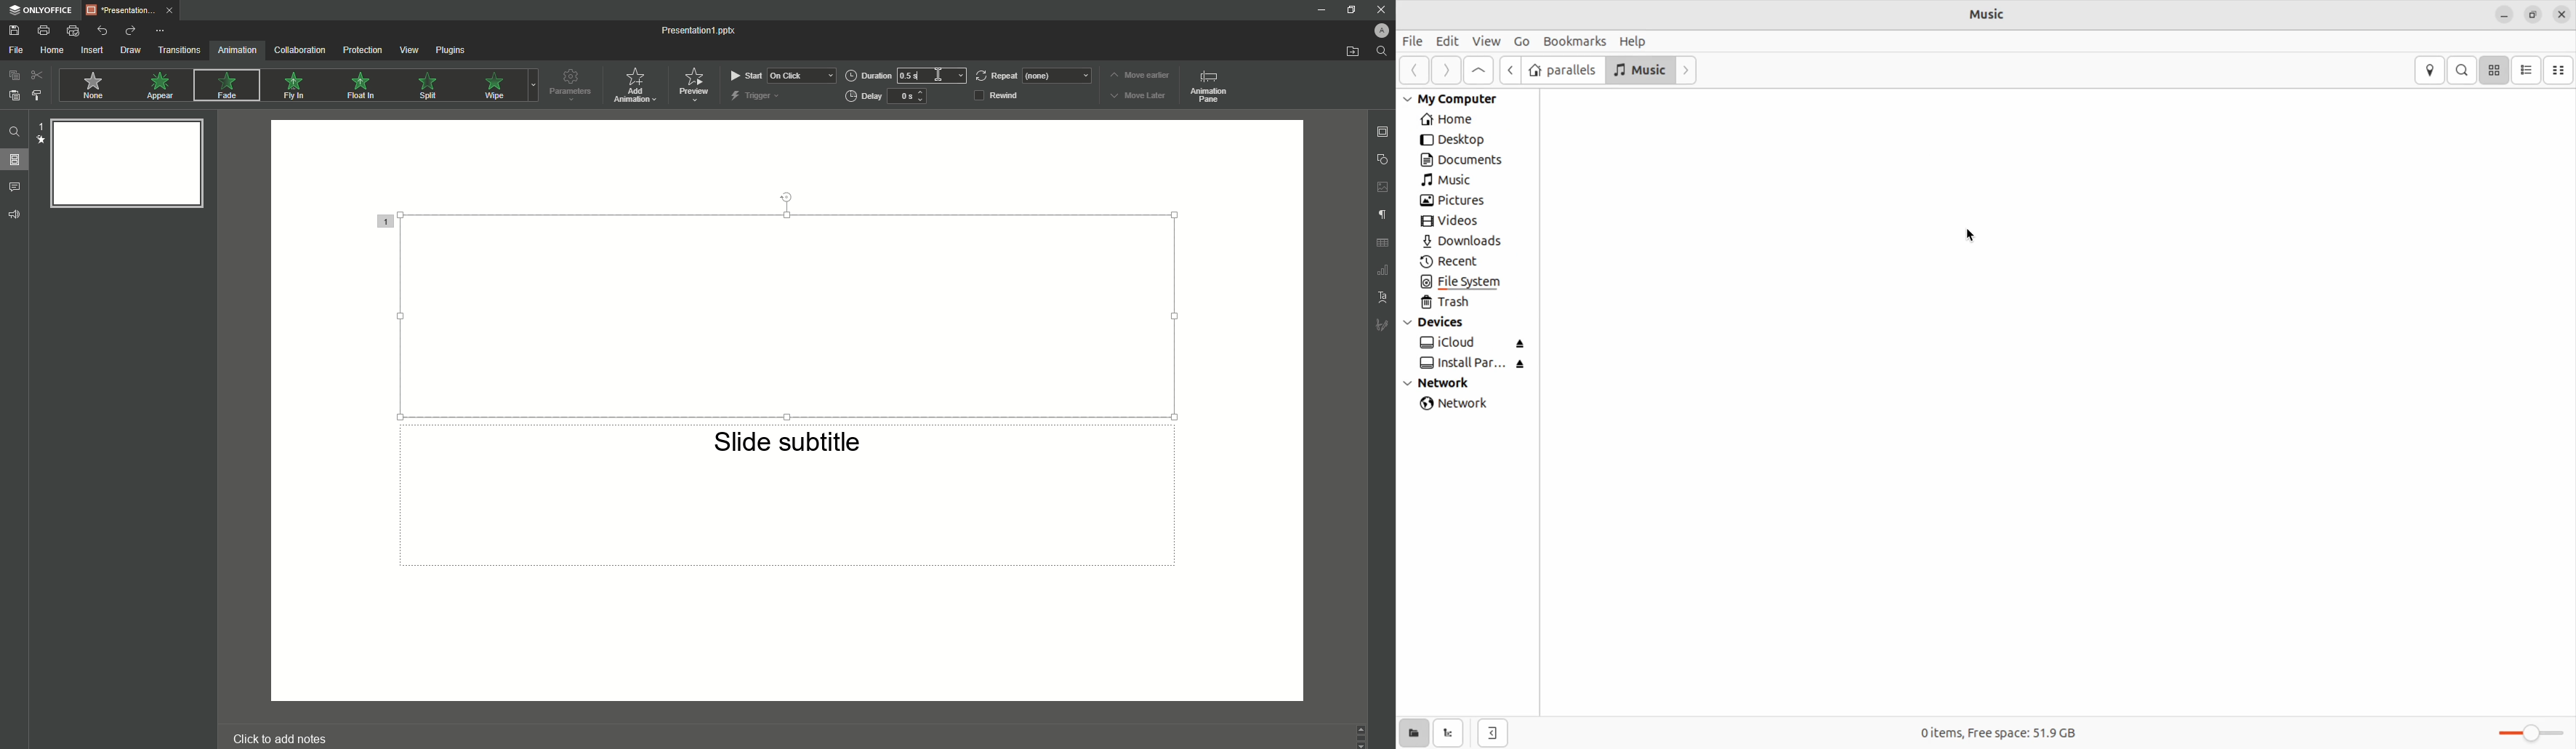  Describe the element at coordinates (131, 31) in the screenshot. I see `Redo` at that location.